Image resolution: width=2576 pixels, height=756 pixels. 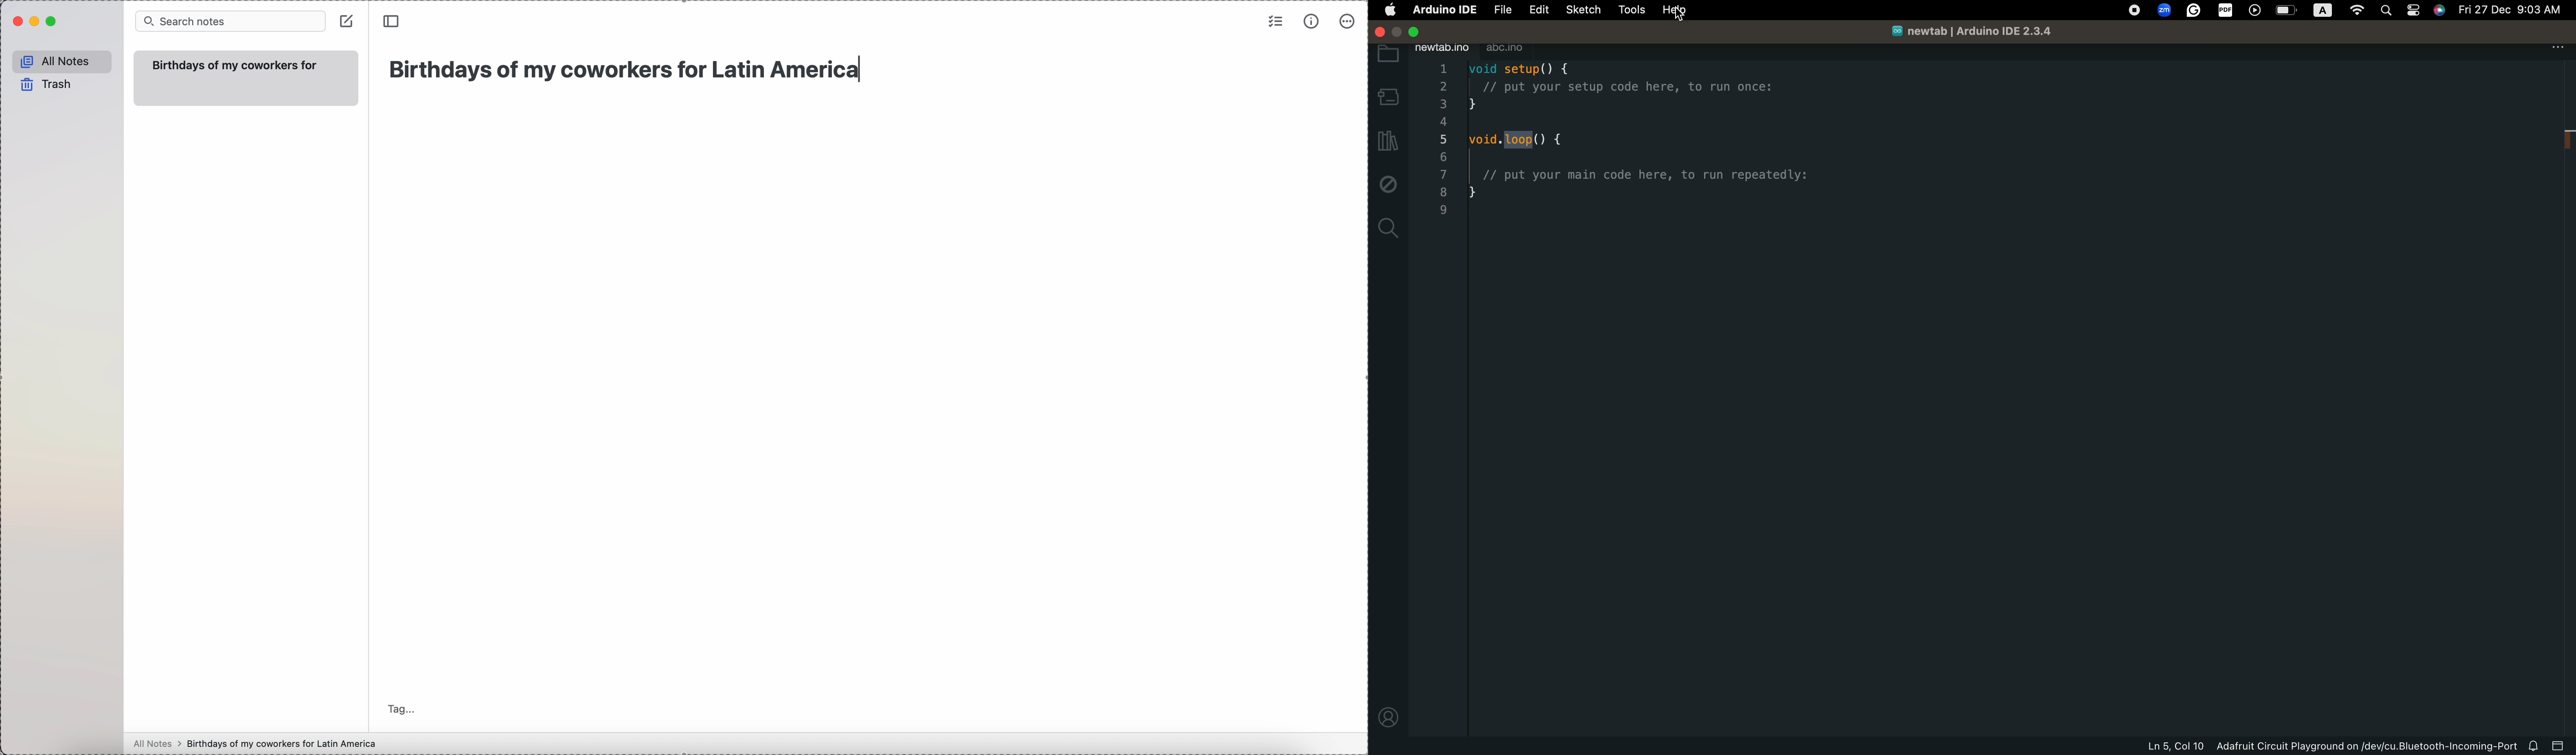 What do you see at coordinates (1349, 20) in the screenshot?
I see `more options` at bounding box center [1349, 20].